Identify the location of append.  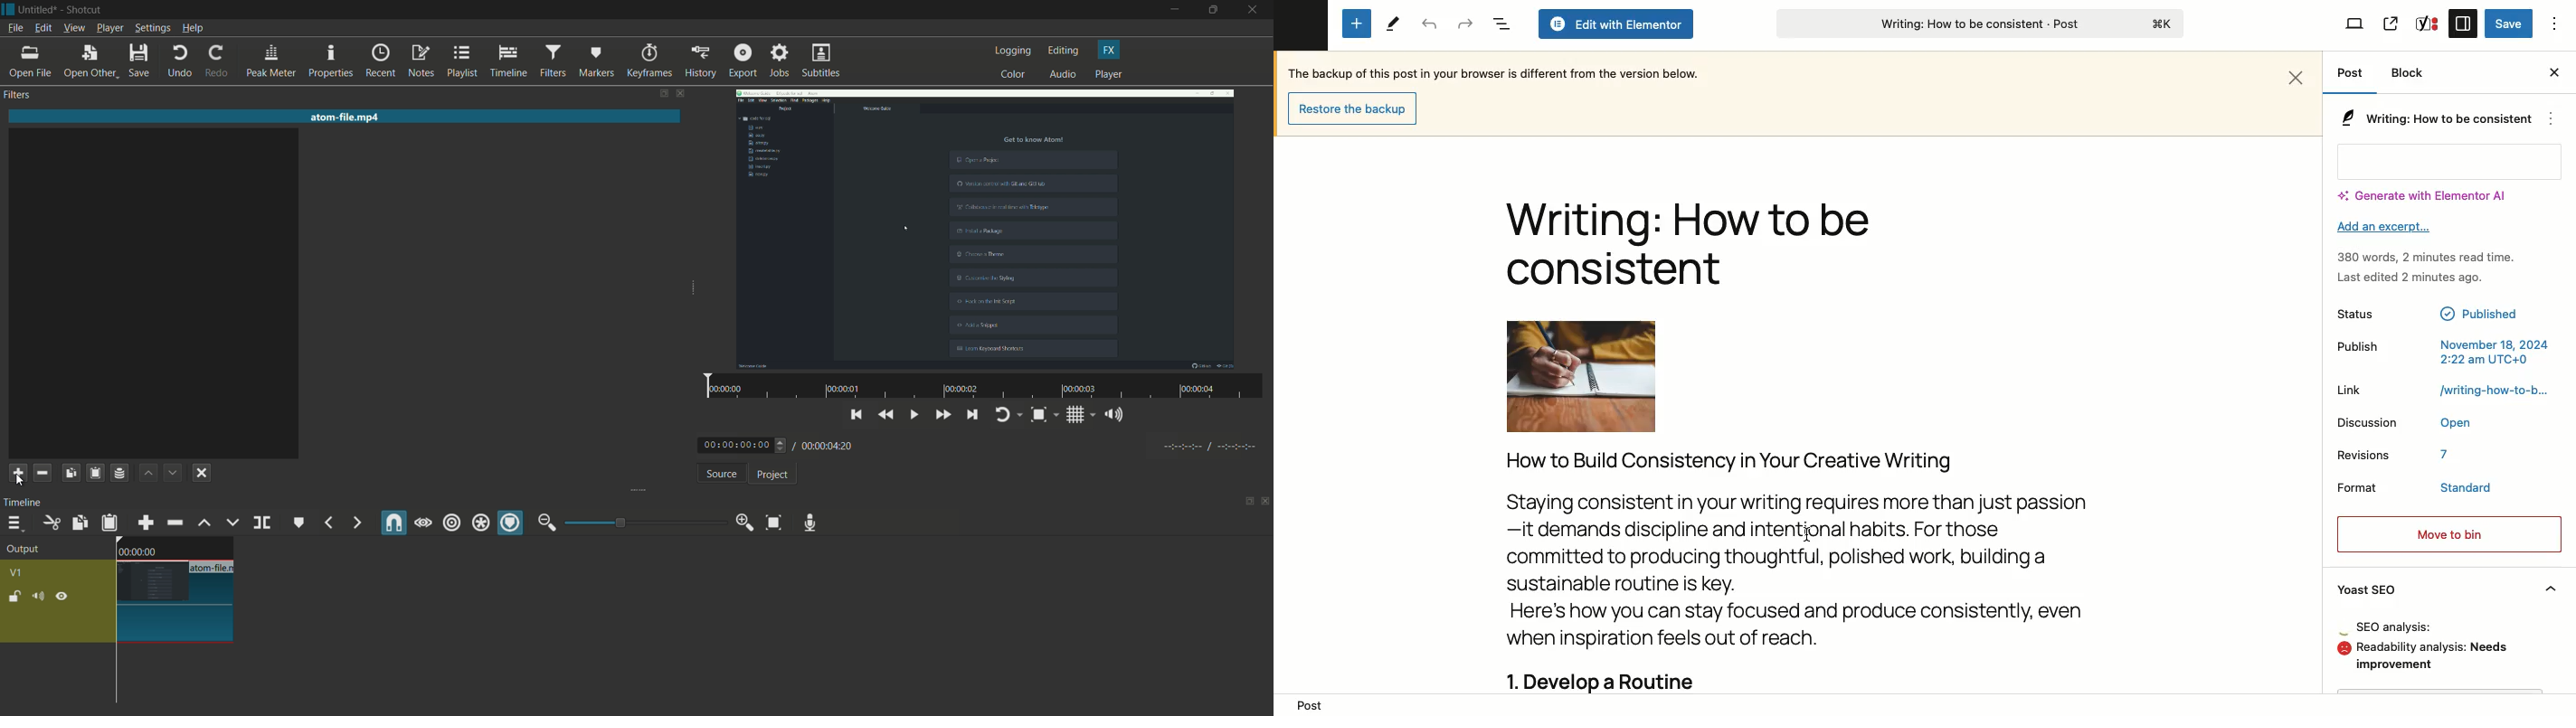
(144, 522).